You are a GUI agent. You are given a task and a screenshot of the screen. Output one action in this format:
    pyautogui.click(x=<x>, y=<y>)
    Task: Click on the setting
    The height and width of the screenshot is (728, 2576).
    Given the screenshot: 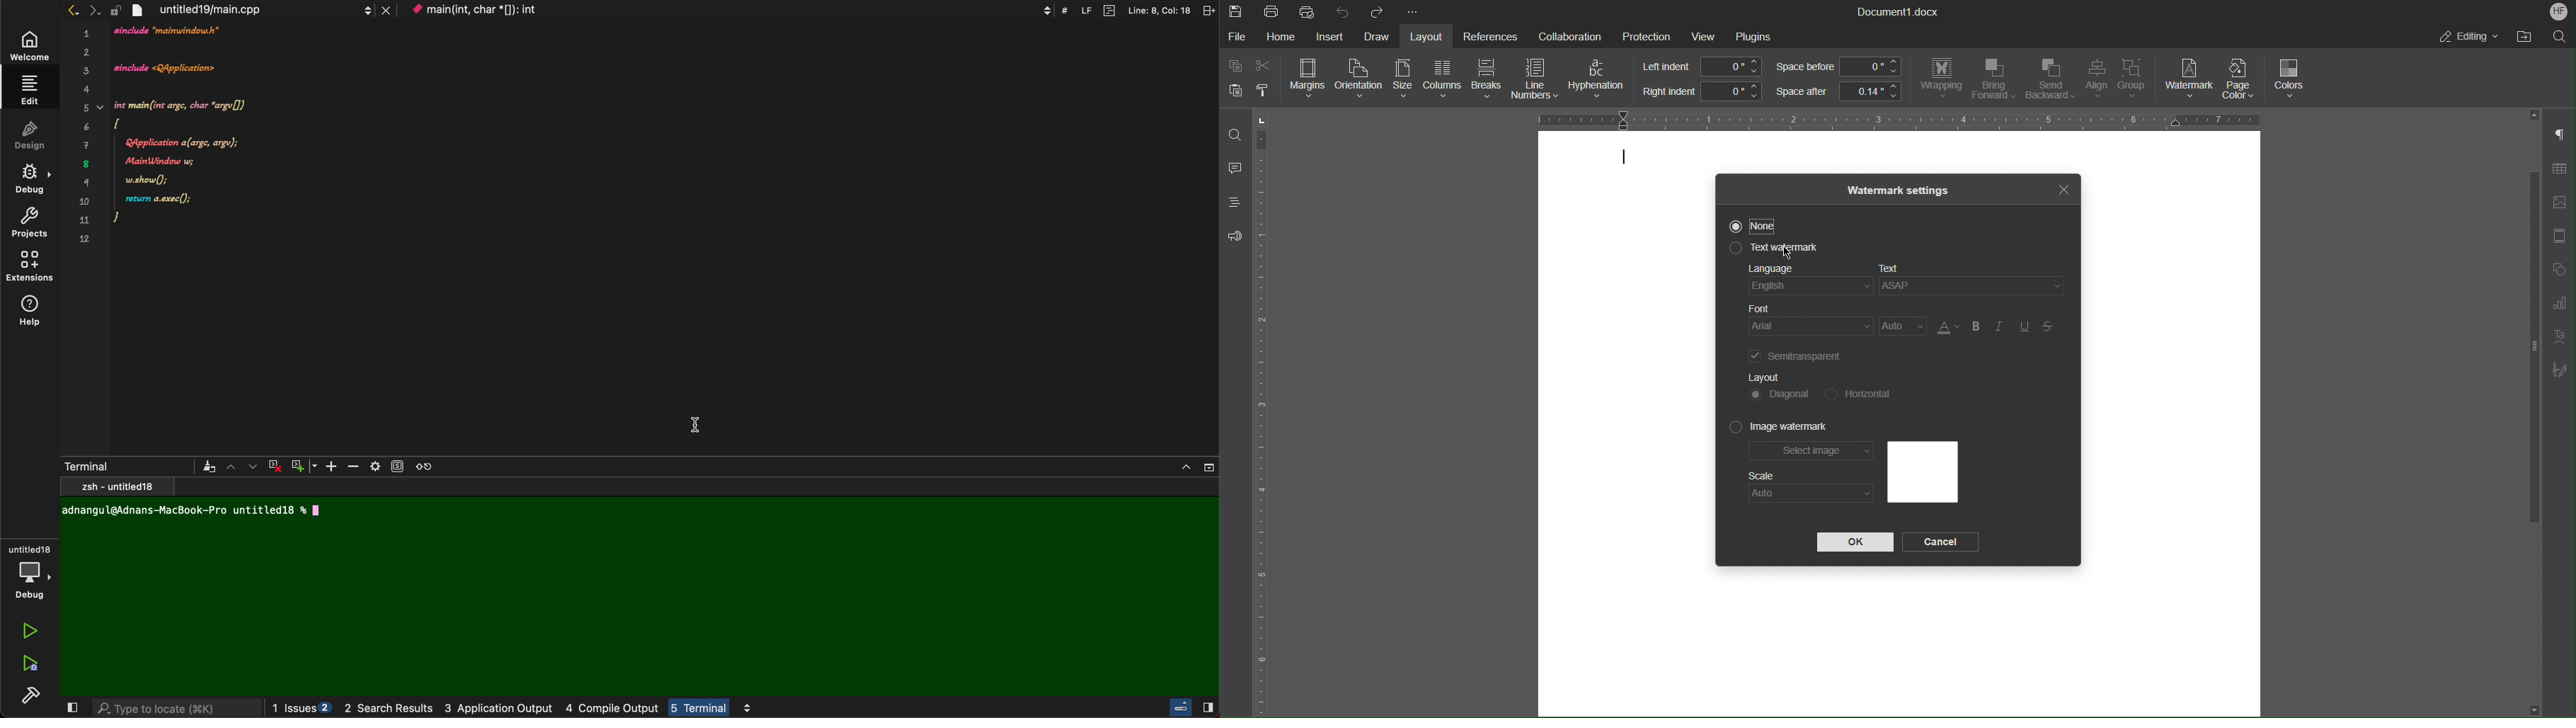 What is the action you would take?
    pyautogui.click(x=385, y=467)
    